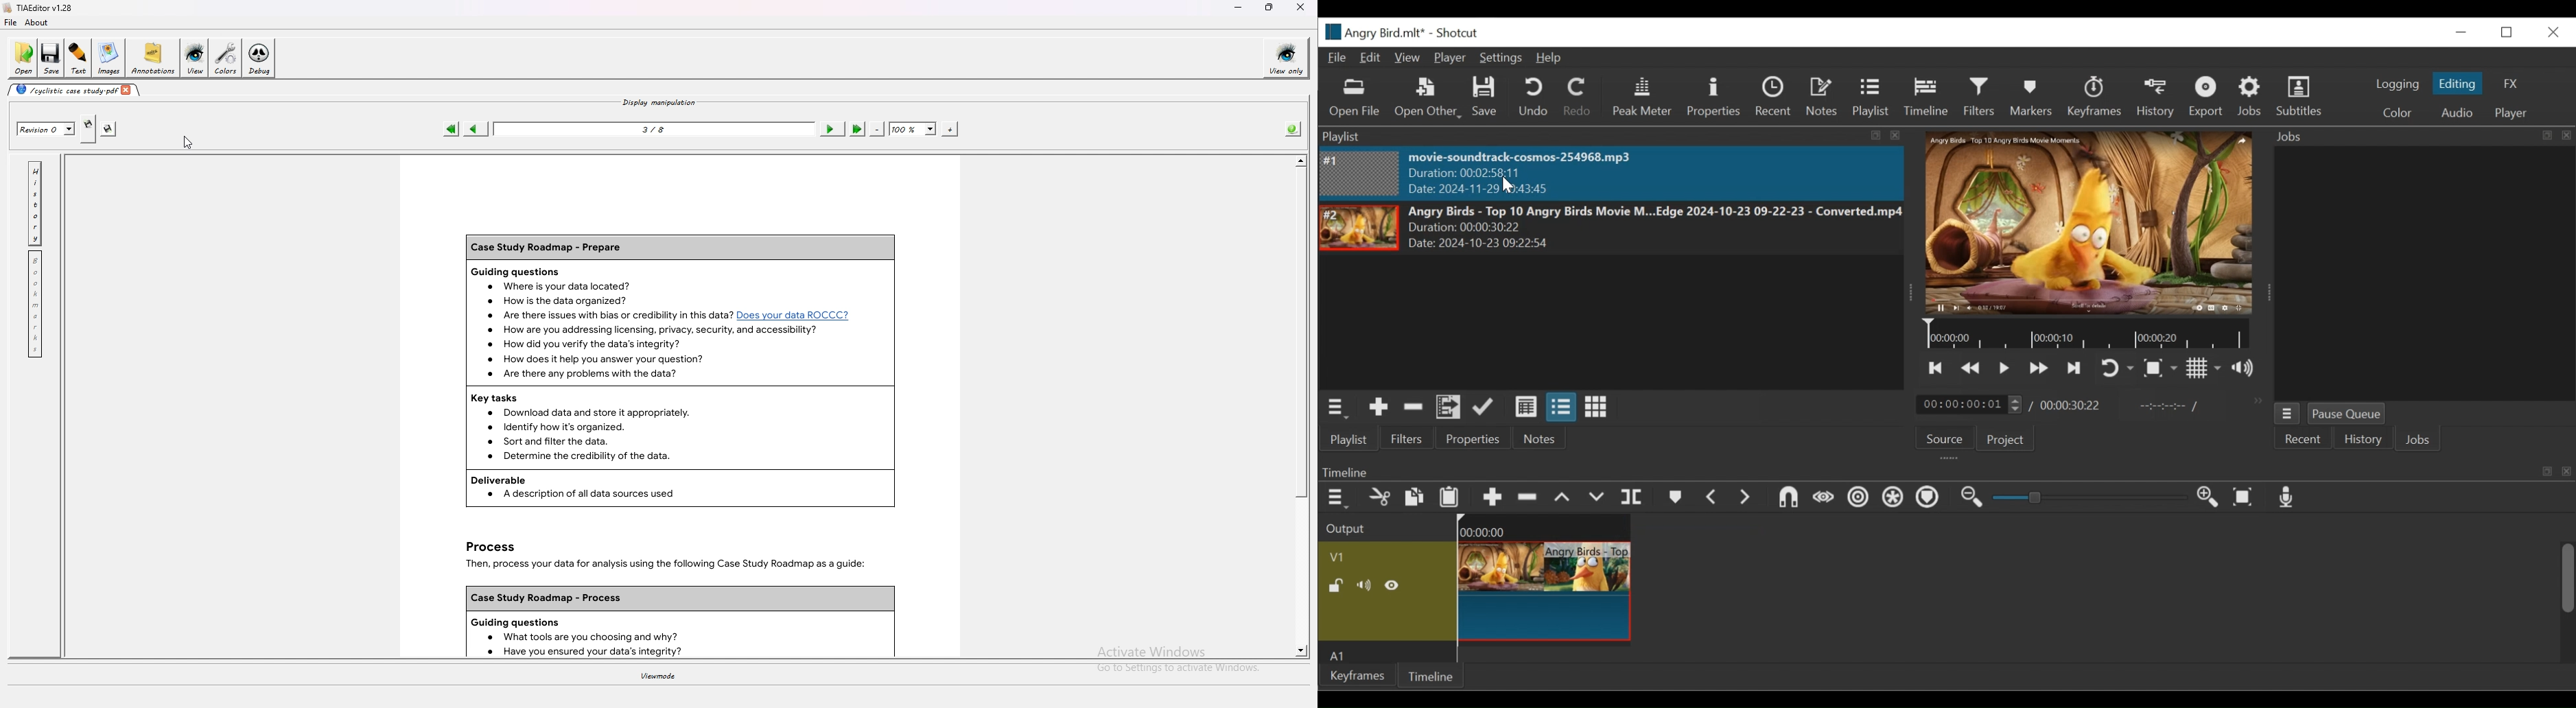 The image size is (2576, 728). Describe the element at coordinates (1428, 98) in the screenshot. I see `Open Other` at that location.